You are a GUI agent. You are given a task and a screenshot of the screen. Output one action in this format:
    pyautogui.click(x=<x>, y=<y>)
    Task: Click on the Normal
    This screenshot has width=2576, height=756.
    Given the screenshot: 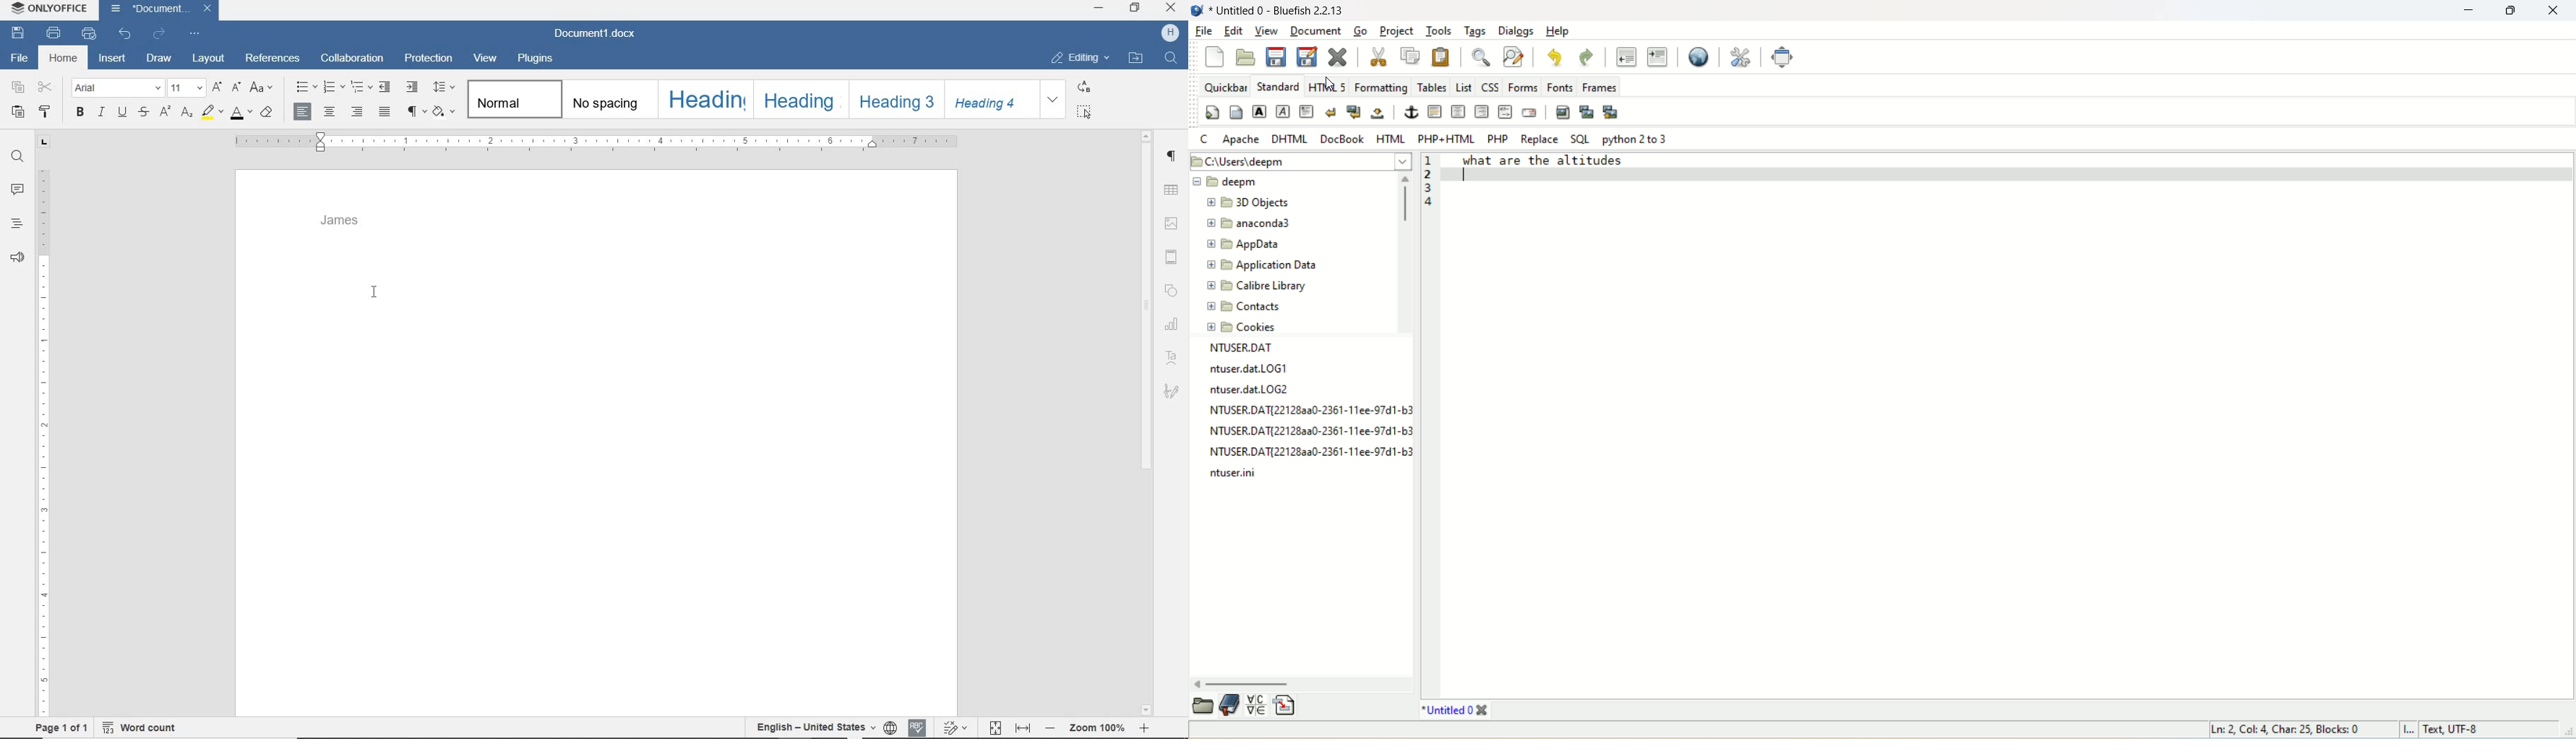 What is the action you would take?
    pyautogui.click(x=515, y=100)
    